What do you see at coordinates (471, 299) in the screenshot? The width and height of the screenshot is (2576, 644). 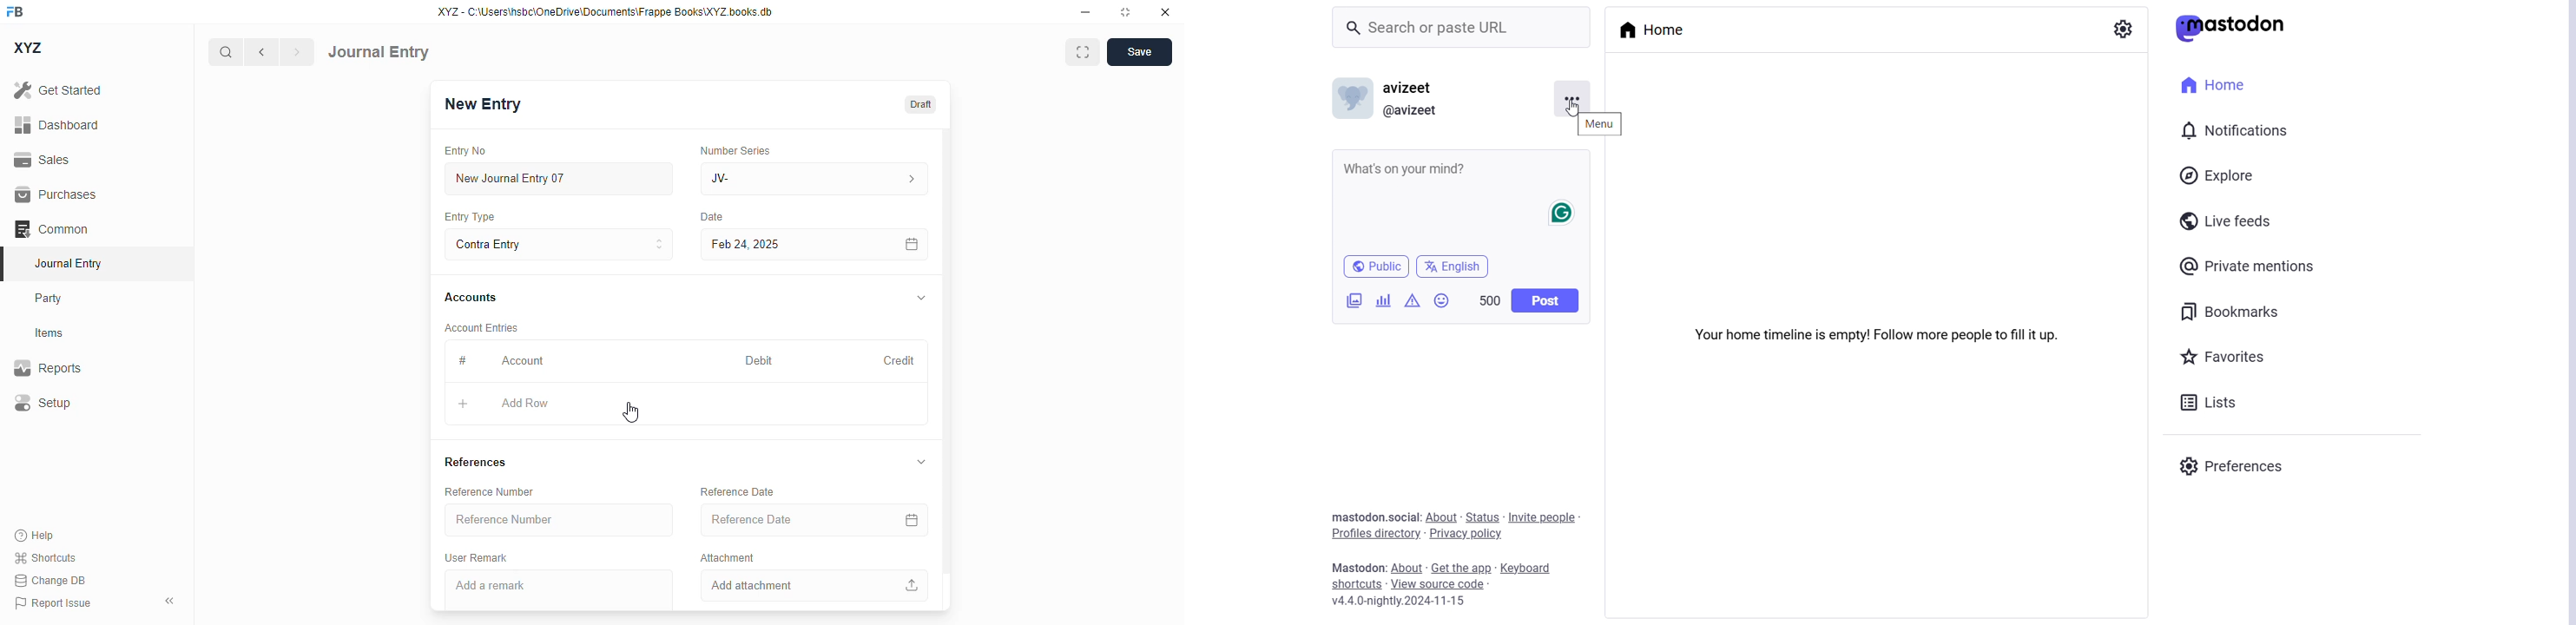 I see `accounts` at bounding box center [471, 299].